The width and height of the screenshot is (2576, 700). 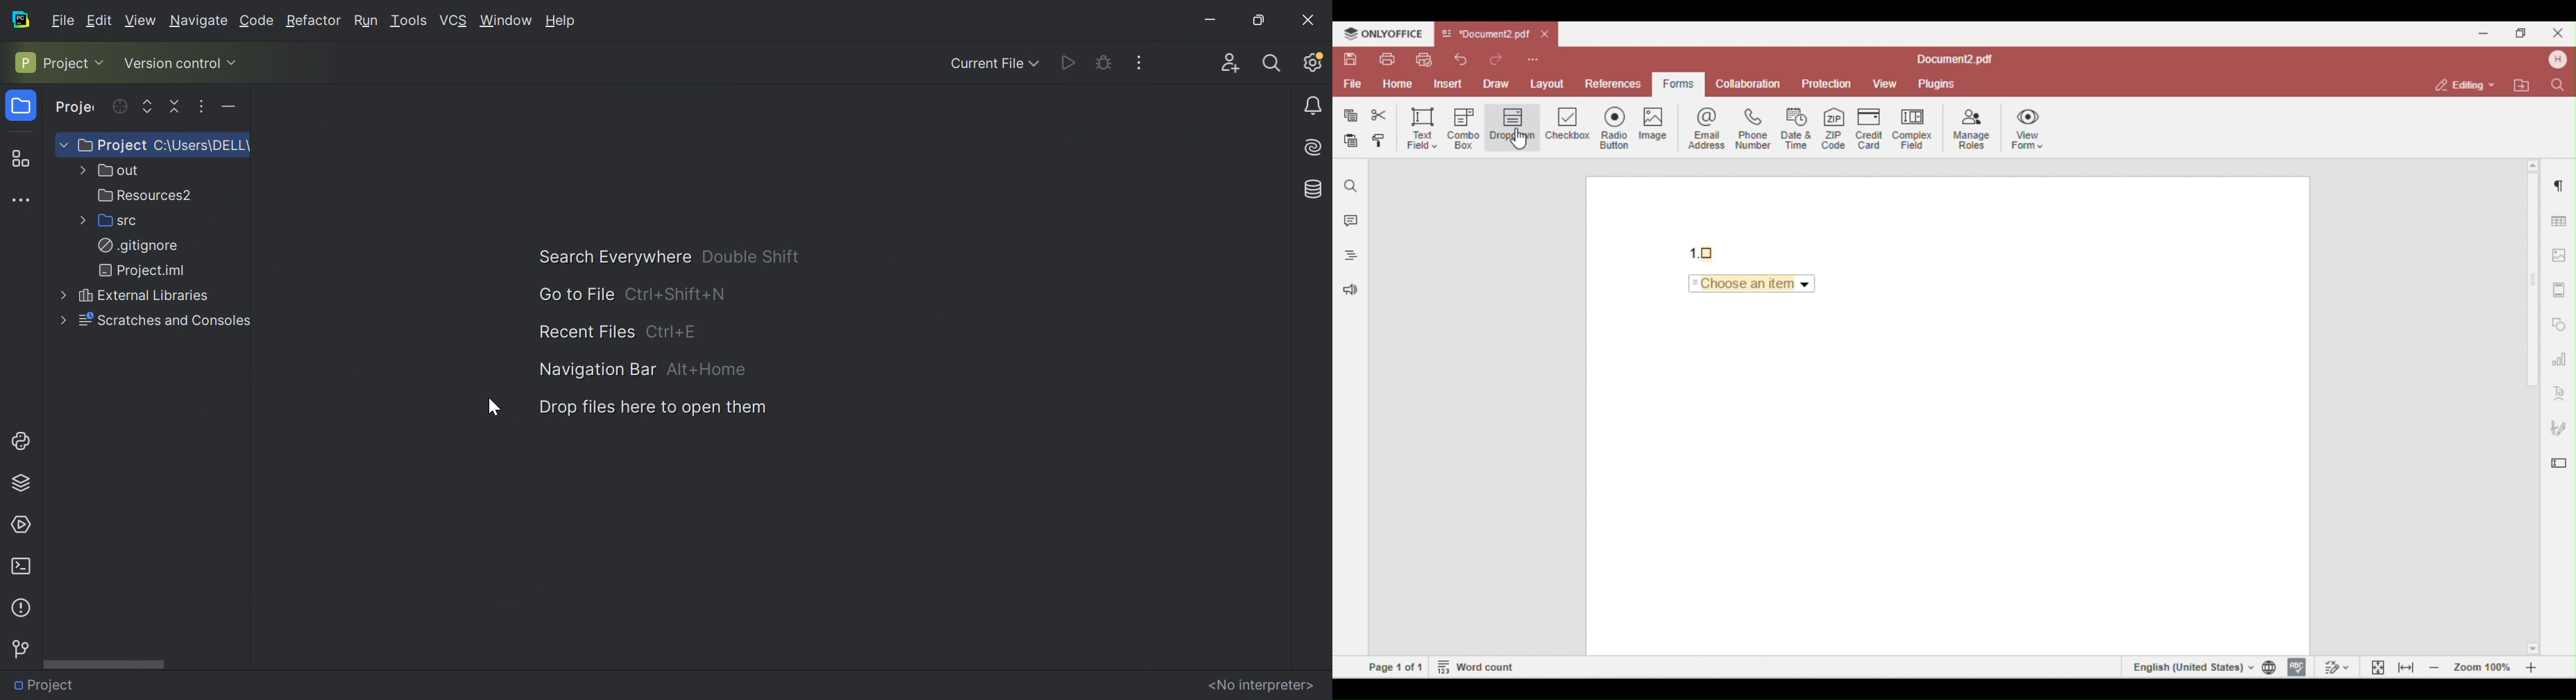 What do you see at coordinates (1227, 59) in the screenshot?
I see `Code with me` at bounding box center [1227, 59].